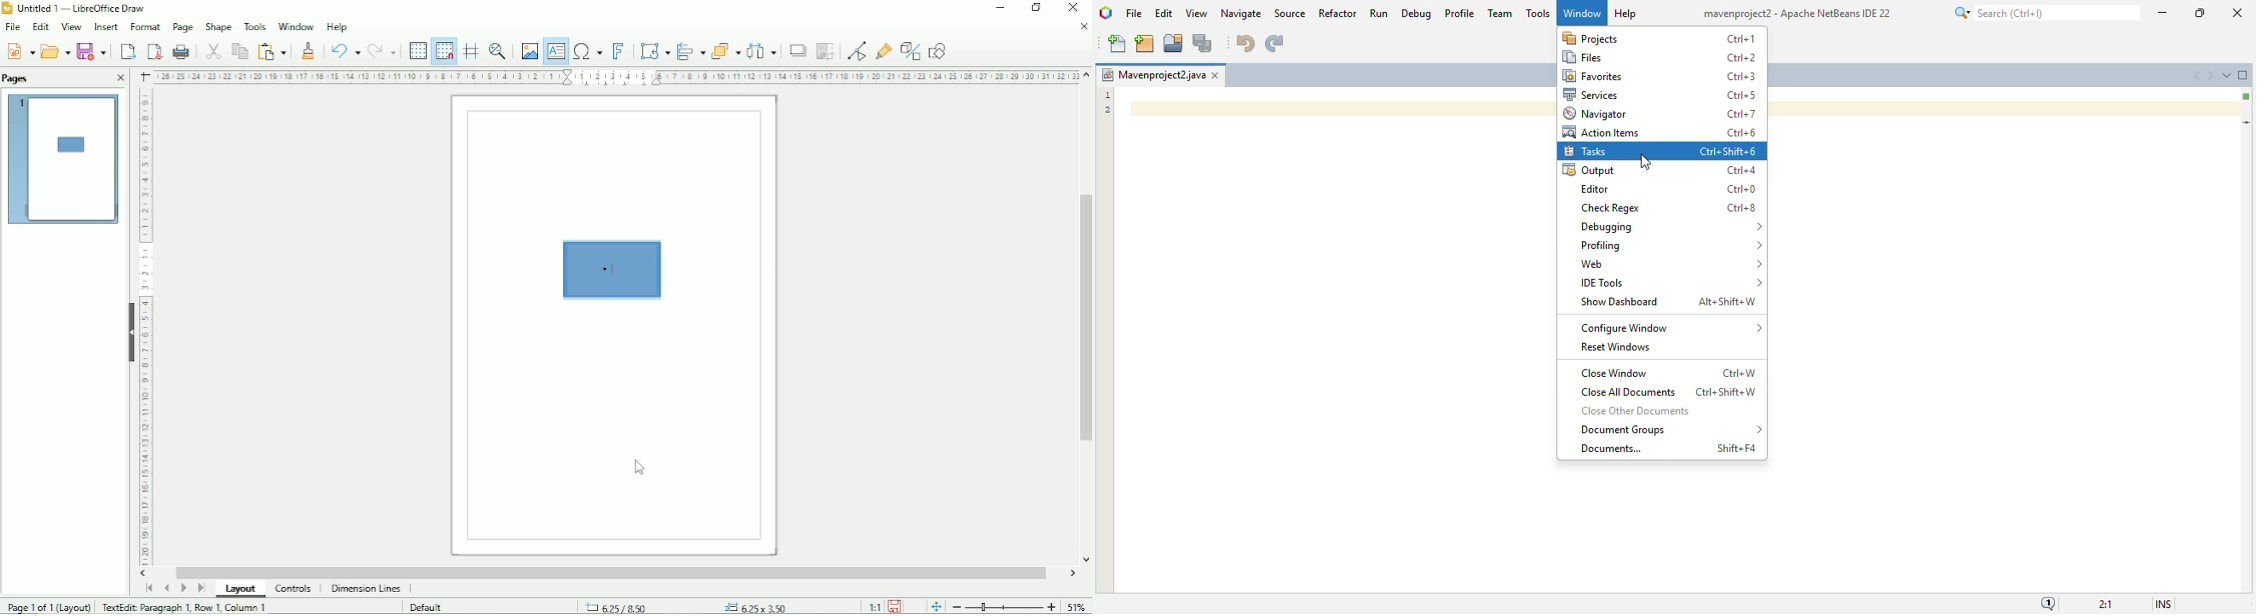 The height and width of the screenshot is (616, 2268). What do you see at coordinates (2164, 605) in the screenshot?
I see `insert mode` at bounding box center [2164, 605].